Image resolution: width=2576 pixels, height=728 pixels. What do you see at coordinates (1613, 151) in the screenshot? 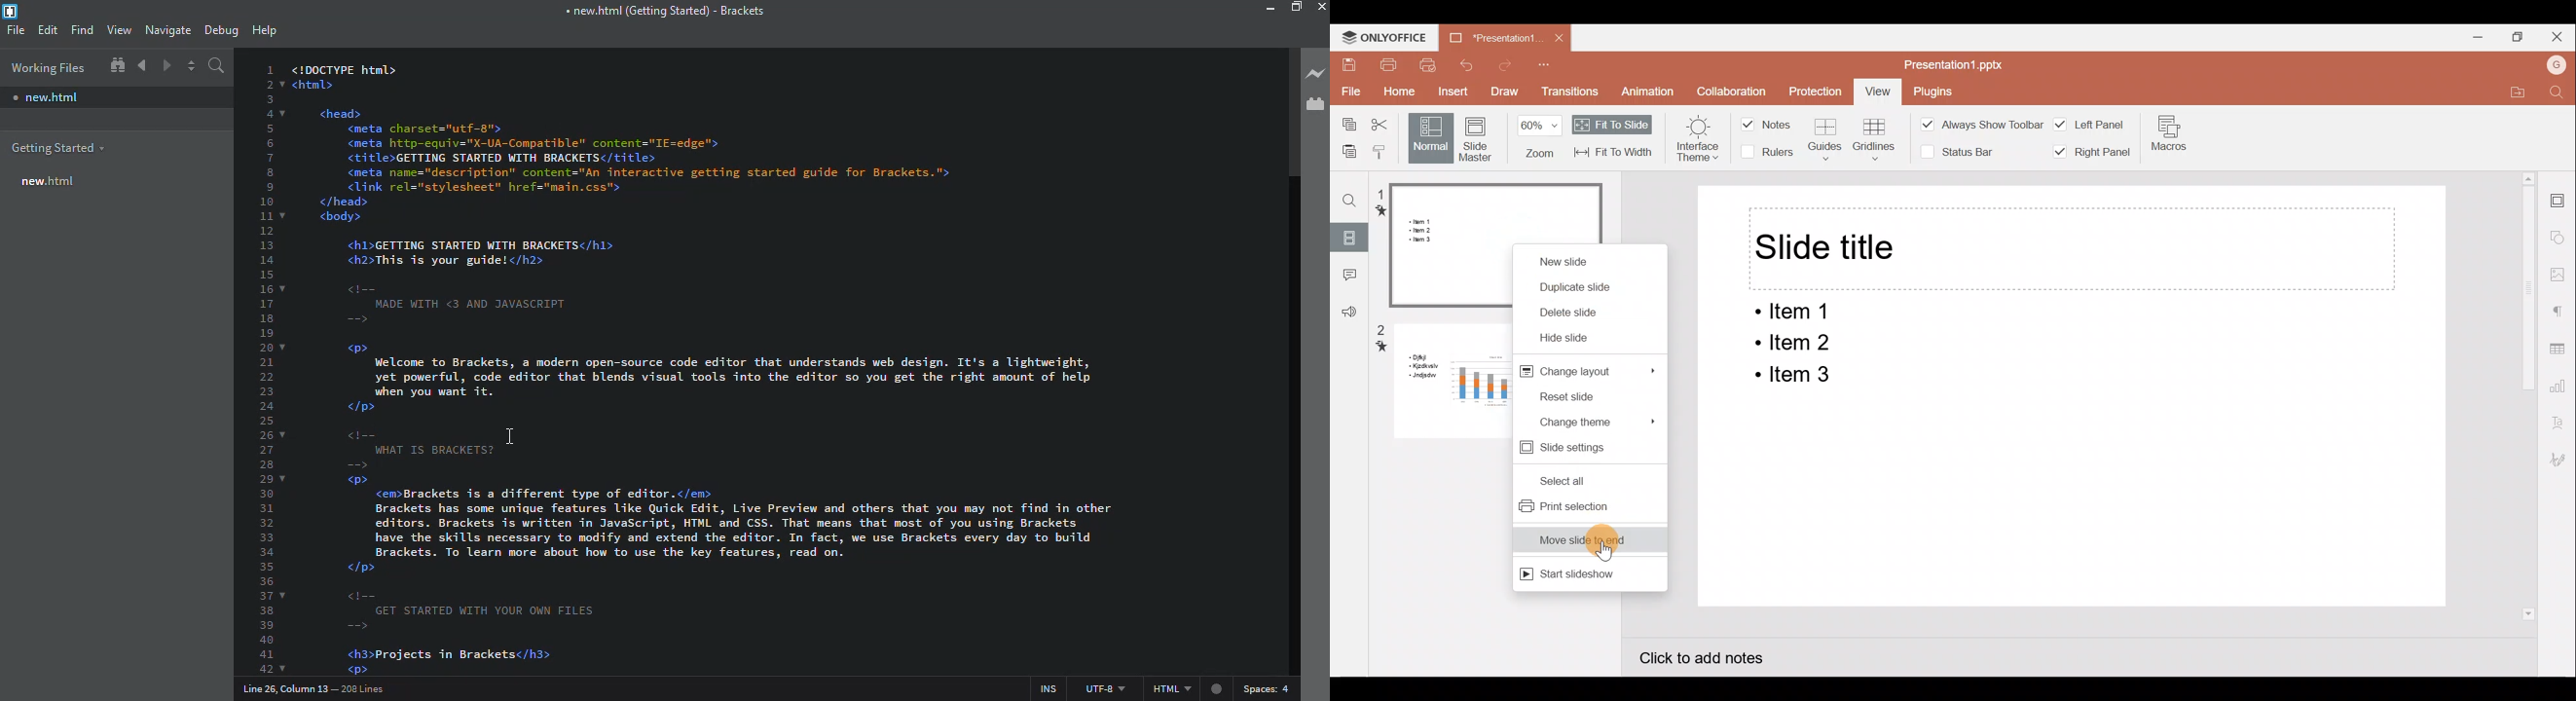
I see `Fit to width` at bounding box center [1613, 151].